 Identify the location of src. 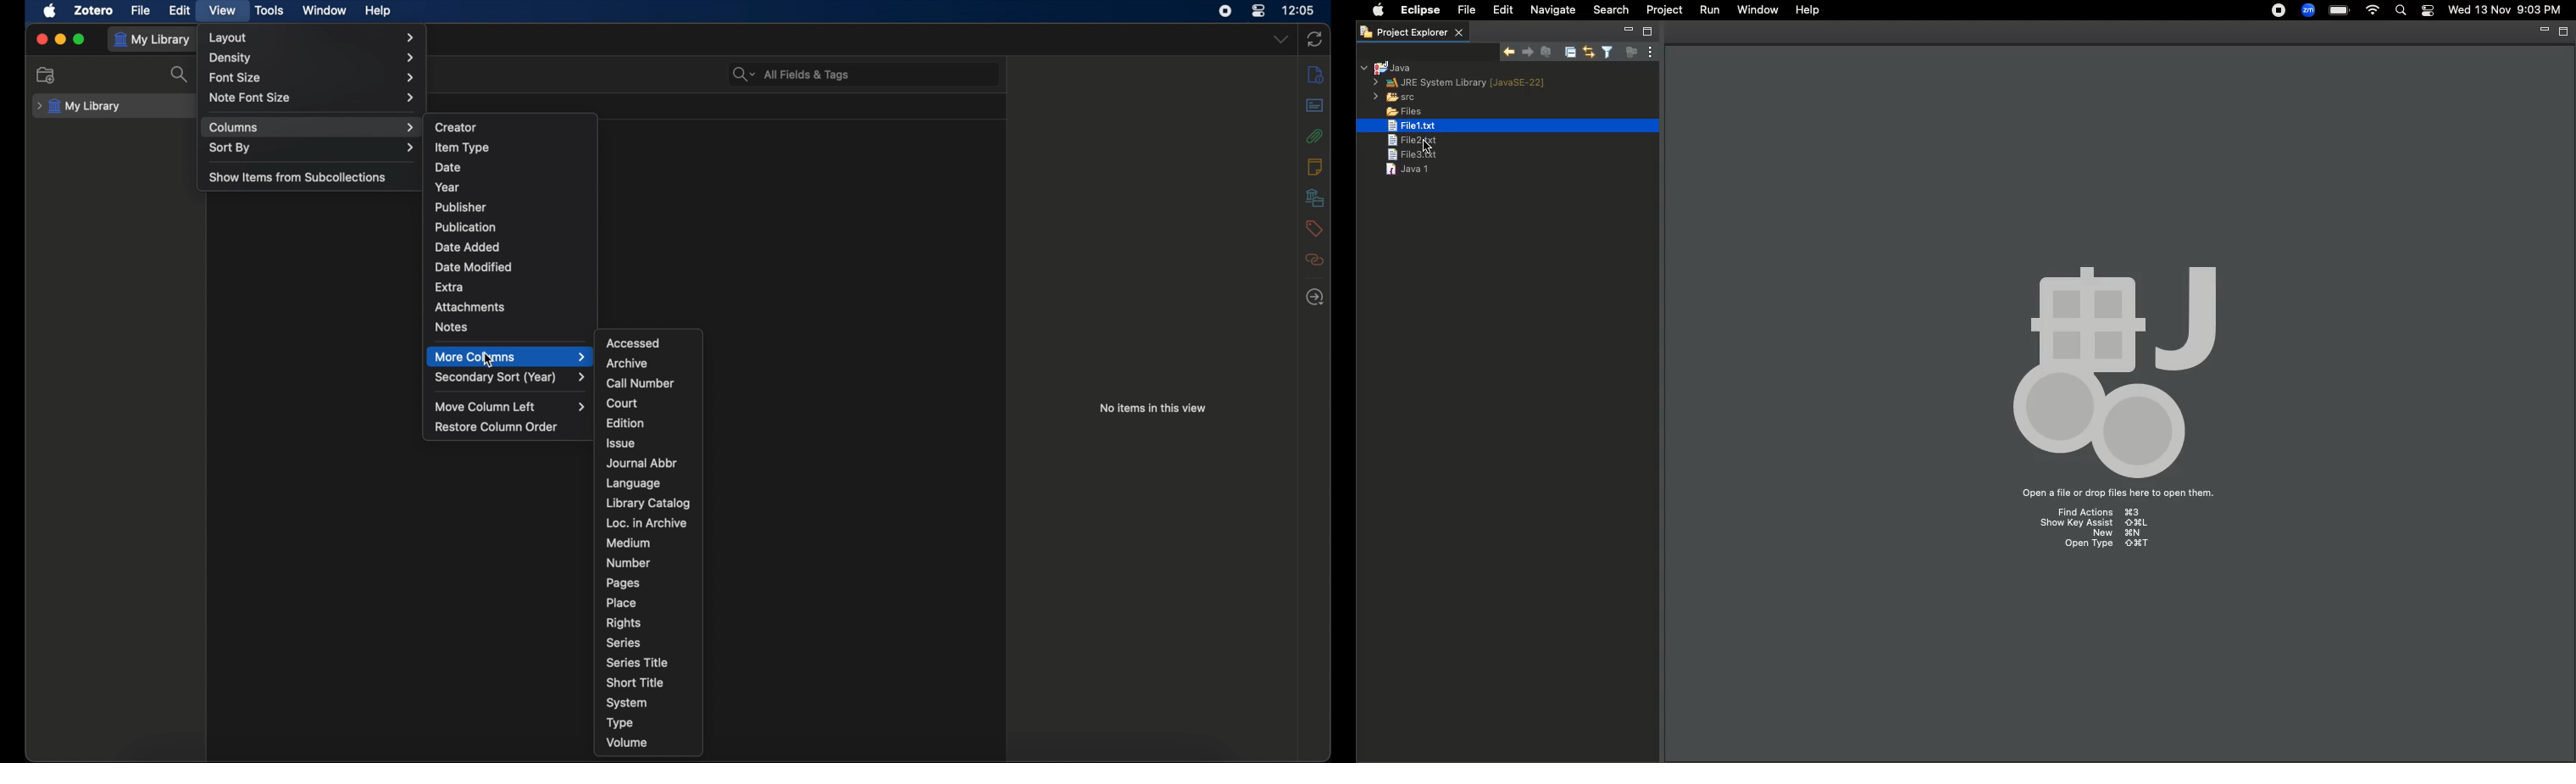
(1395, 97).